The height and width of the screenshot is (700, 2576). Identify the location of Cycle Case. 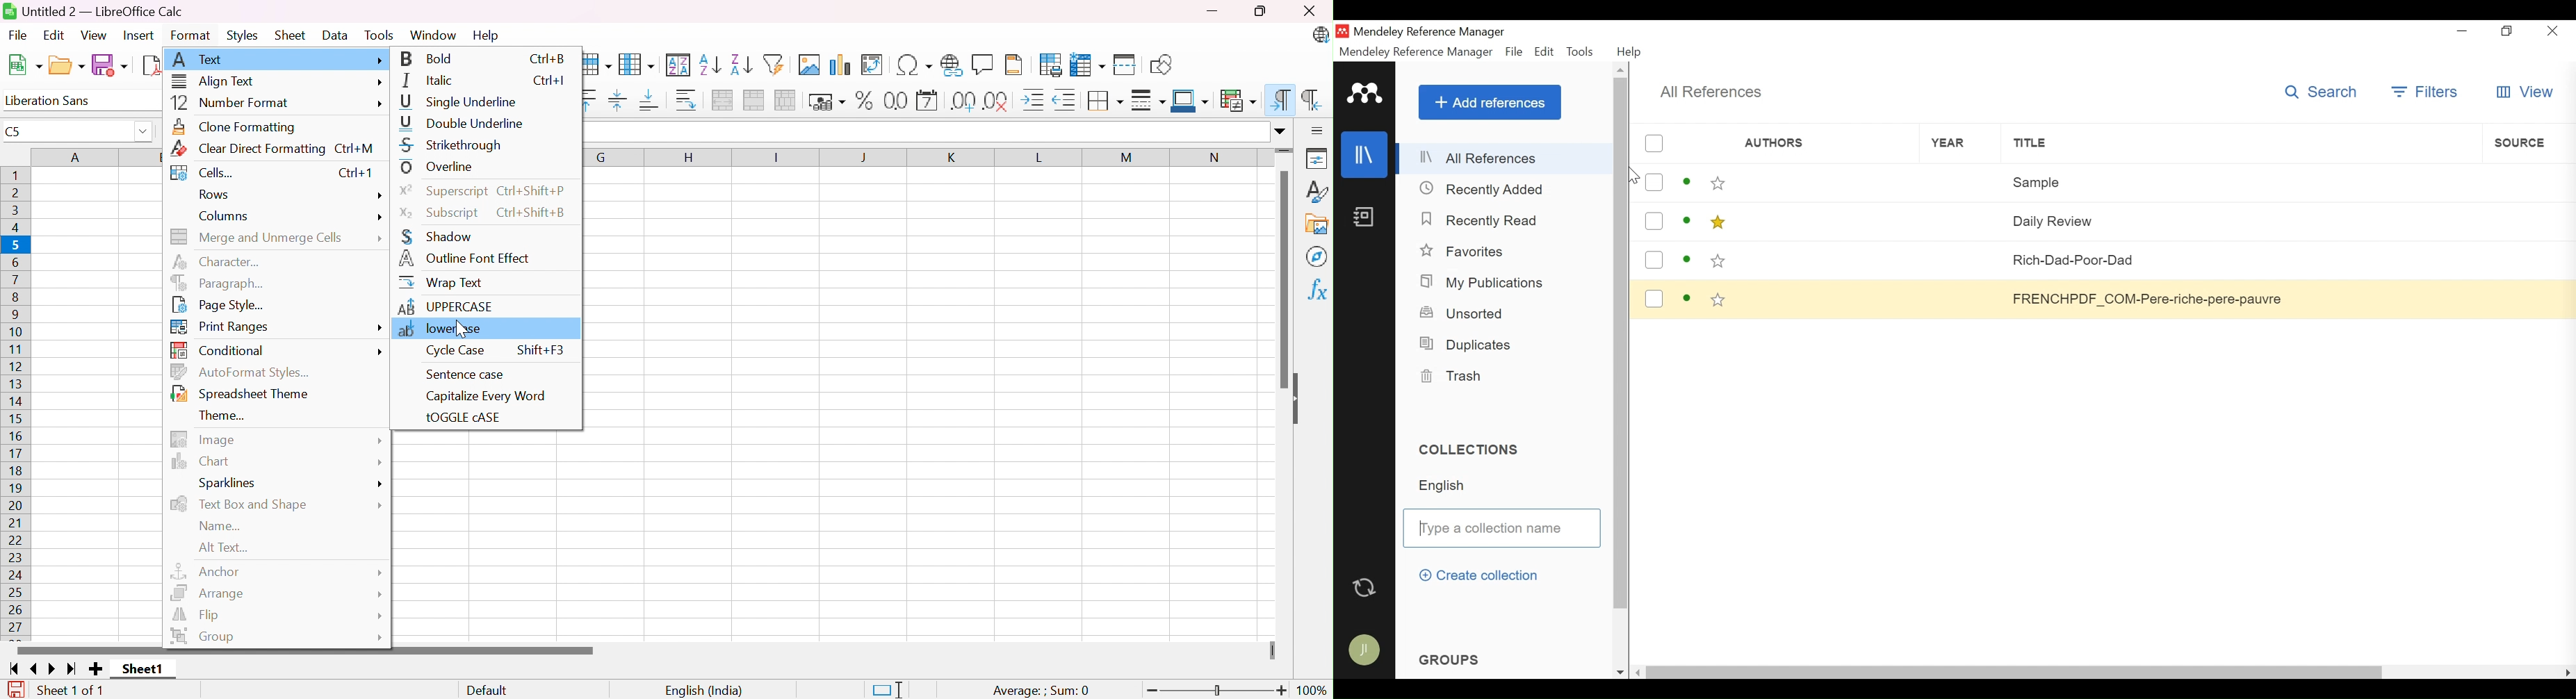
(456, 351).